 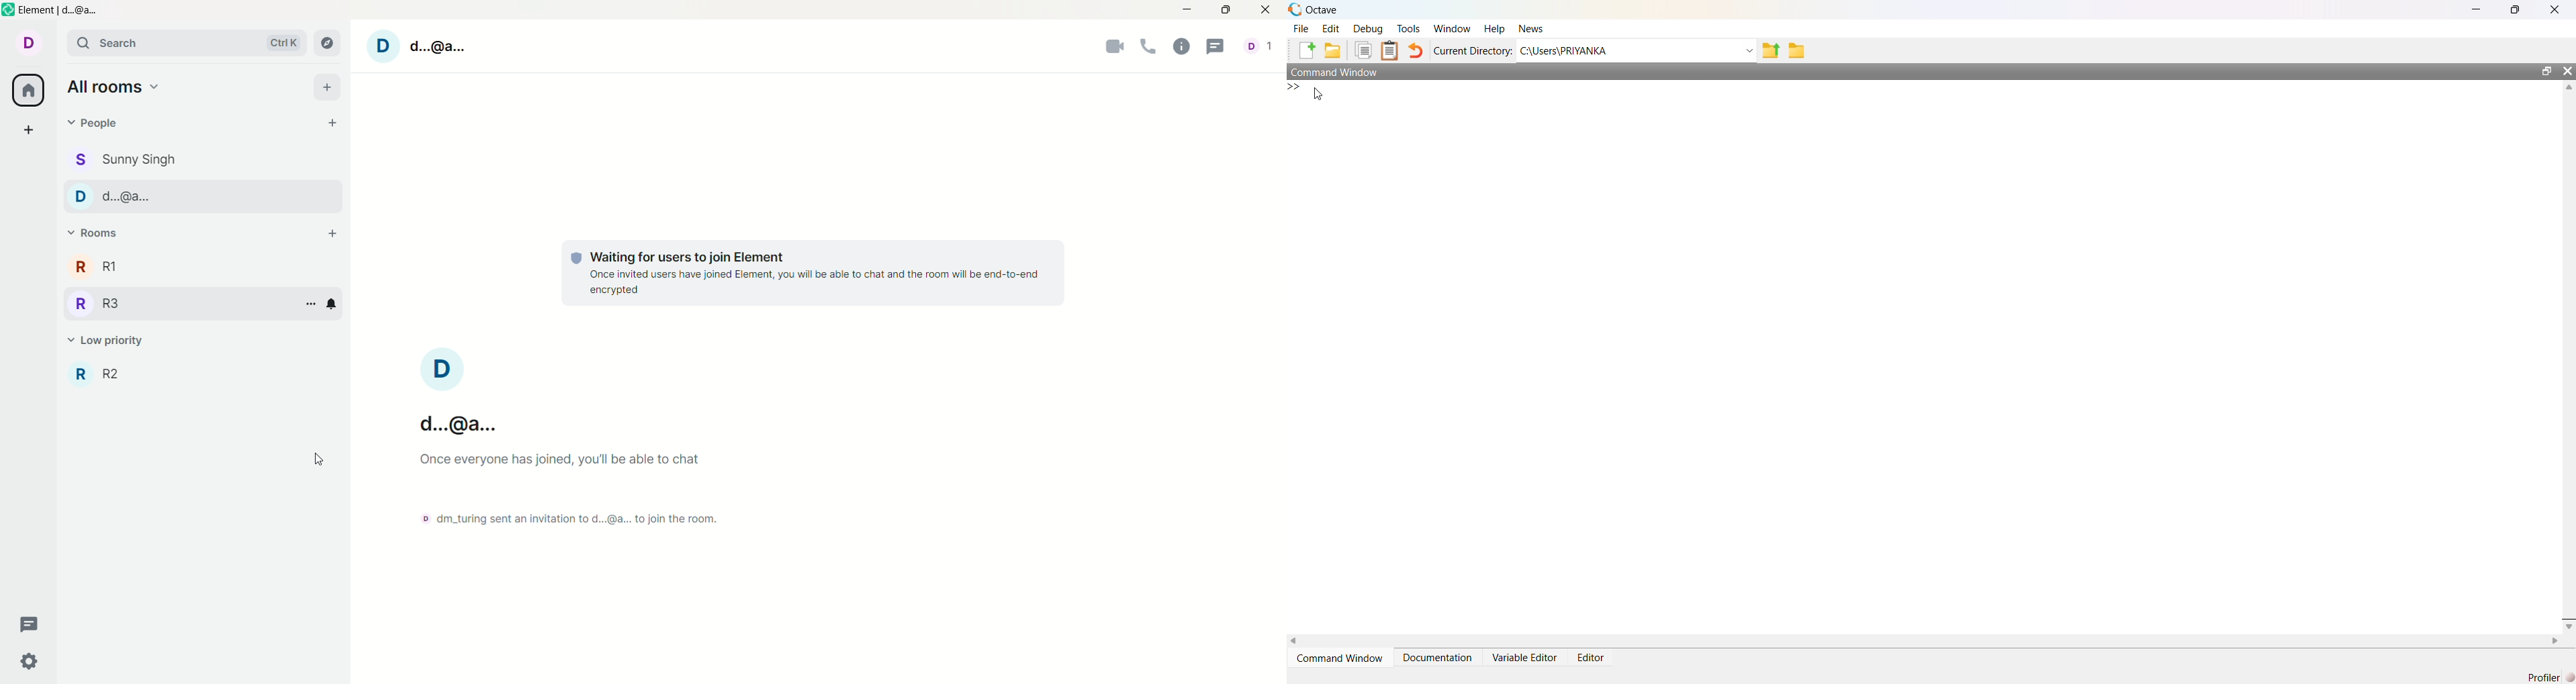 What do you see at coordinates (98, 235) in the screenshot?
I see `rooms` at bounding box center [98, 235].